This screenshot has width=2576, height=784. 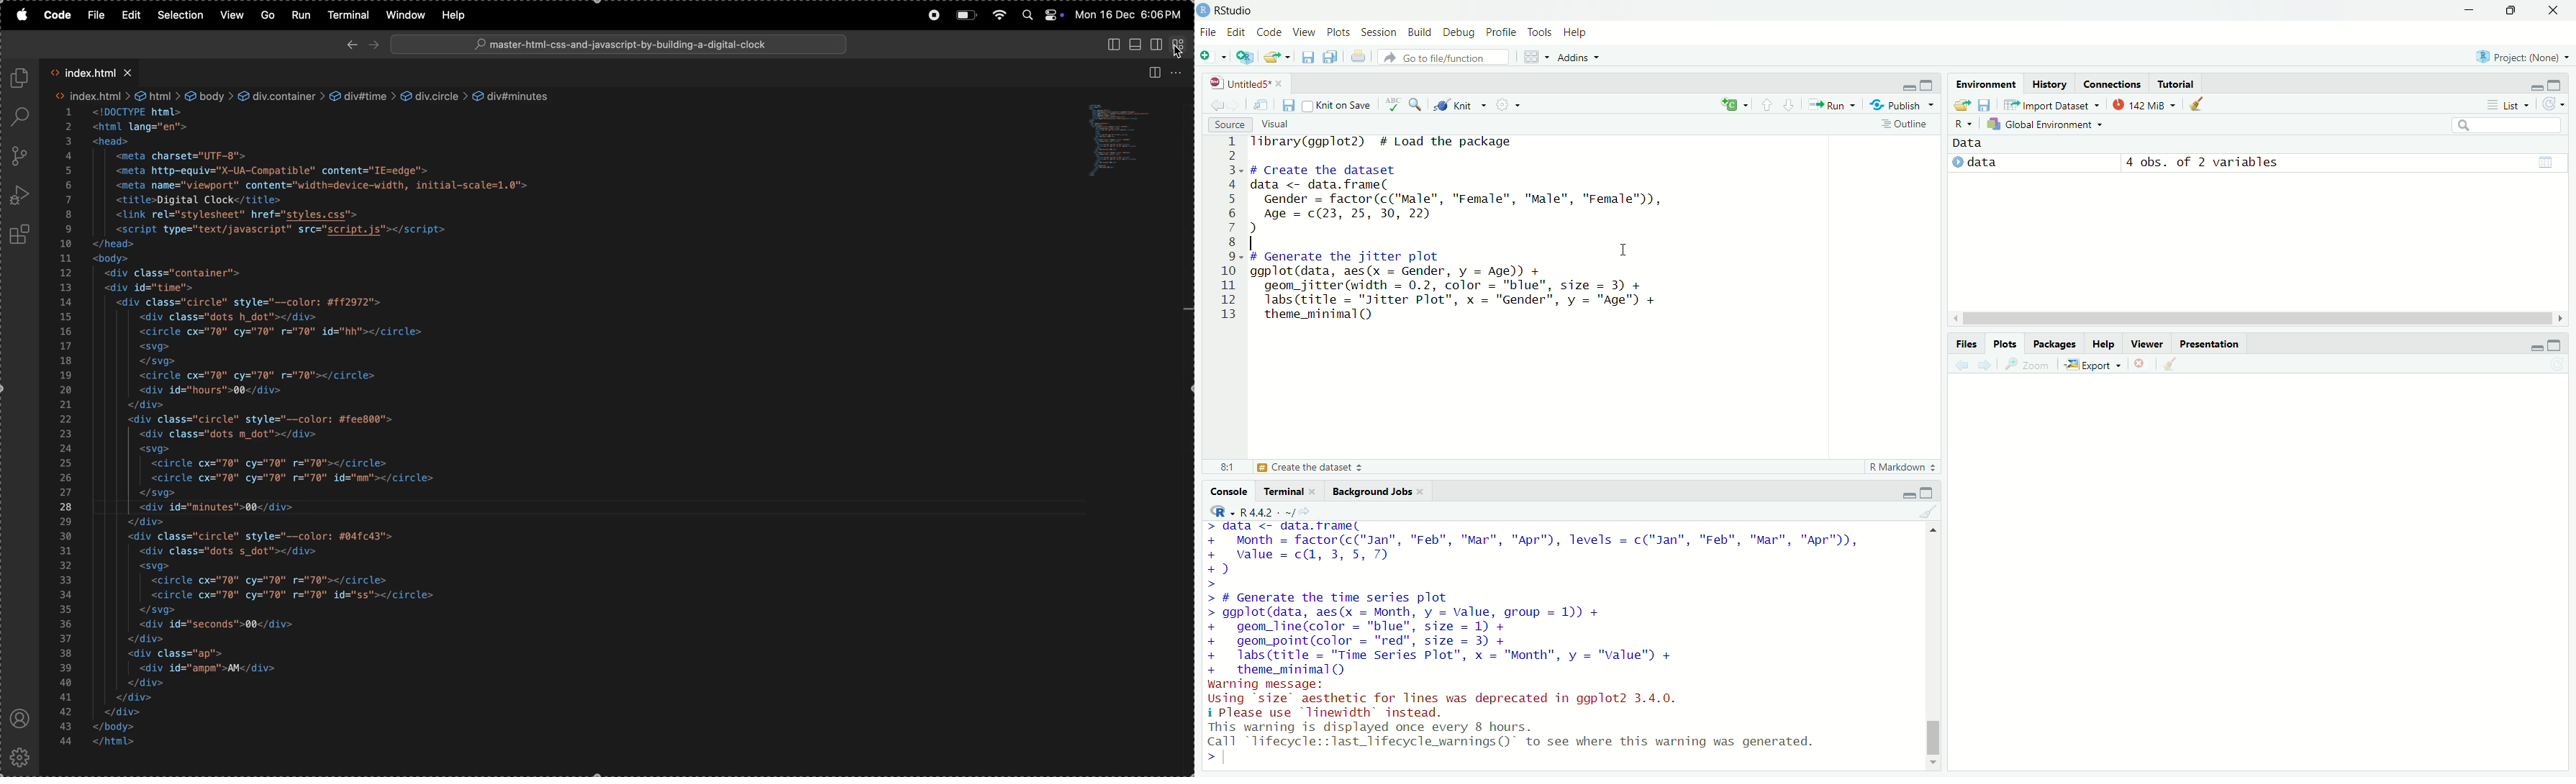 What do you see at coordinates (1902, 466) in the screenshot?
I see `R markdown` at bounding box center [1902, 466].